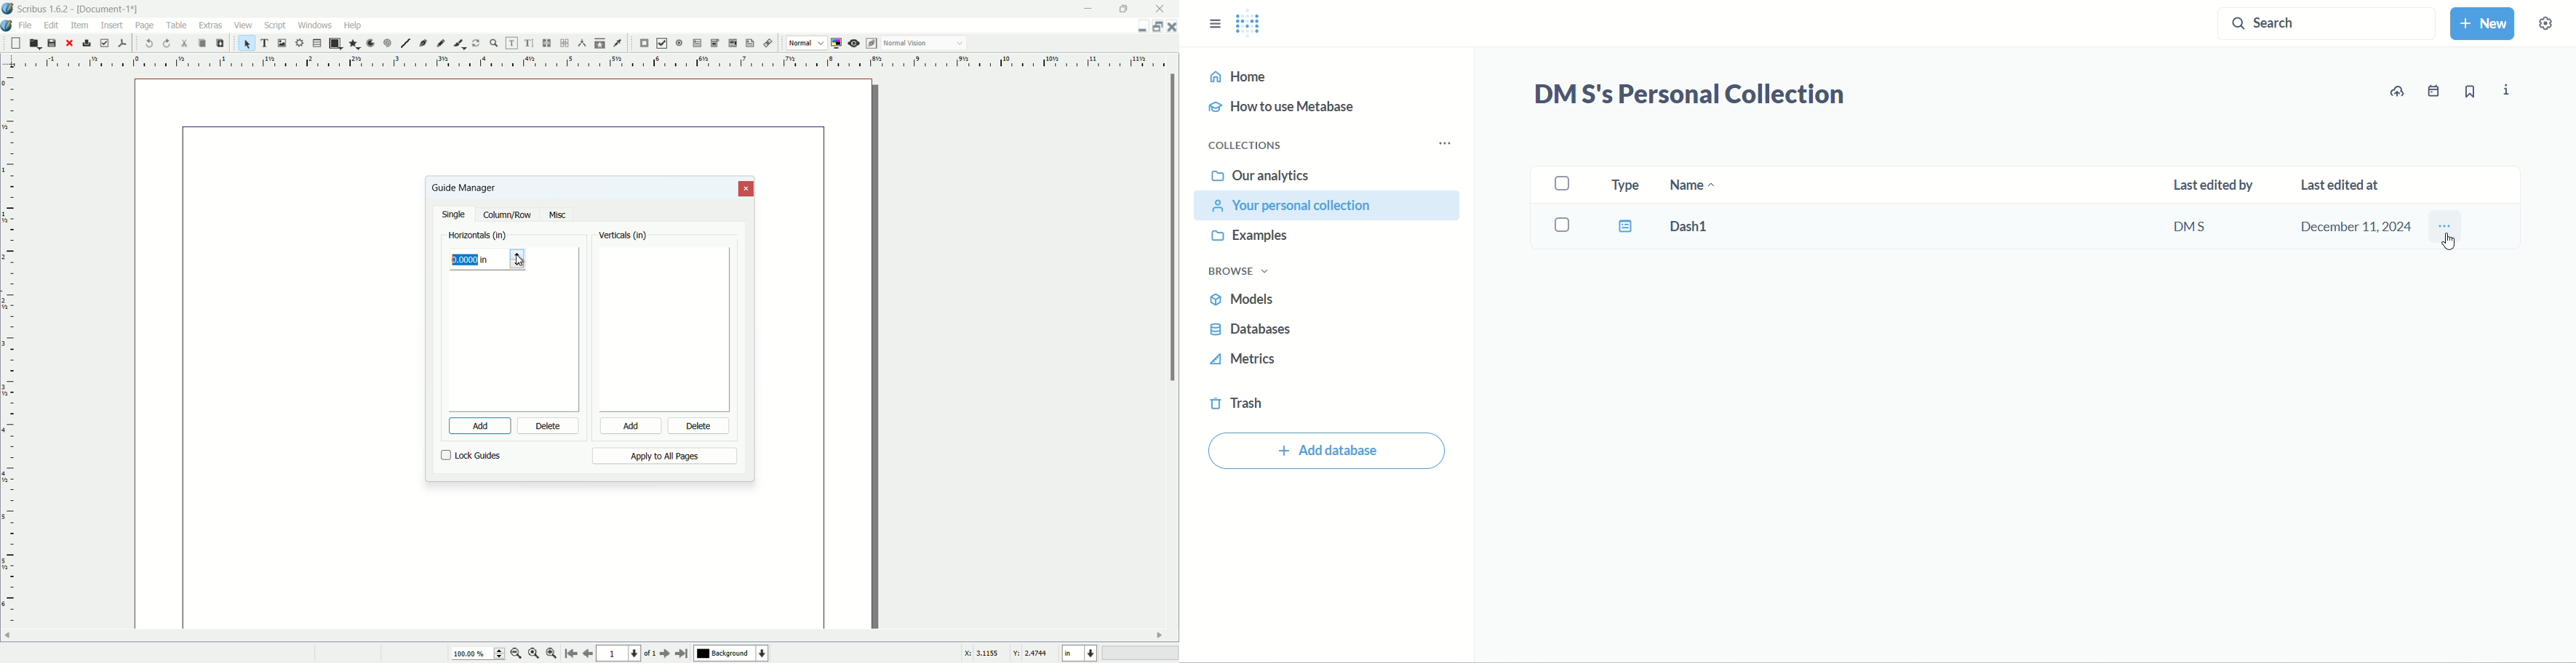 This screenshot has height=672, width=2576. What do you see at coordinates (80, 25) in the screenshot?
I see `item menu` at bounding box center [80, 25].